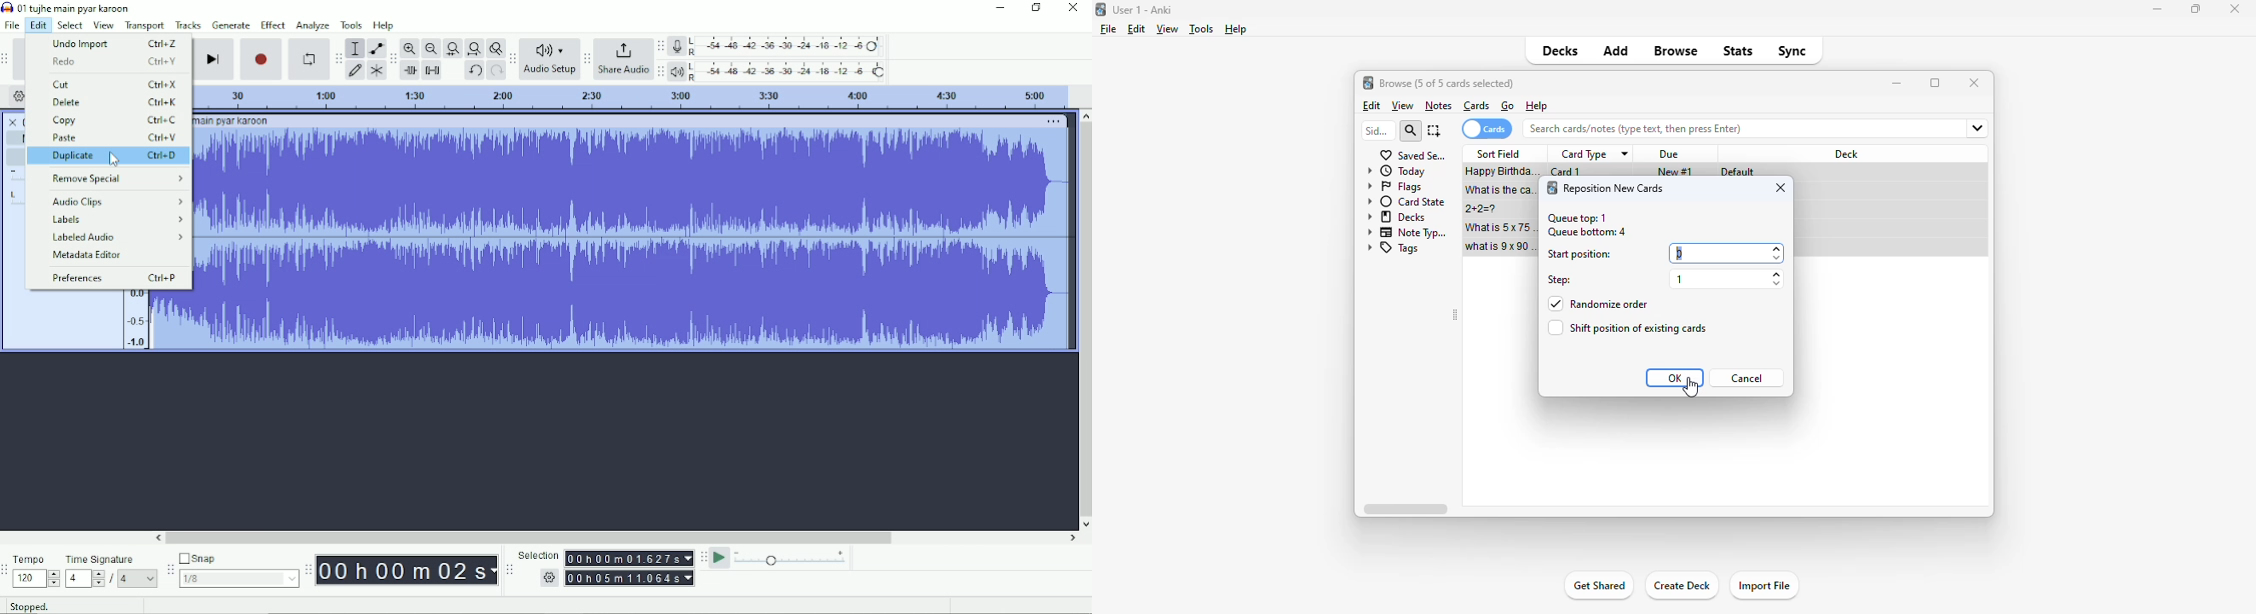 The image size is (2268, 616). I want to click on Labeled Audio, so click(116, 236).